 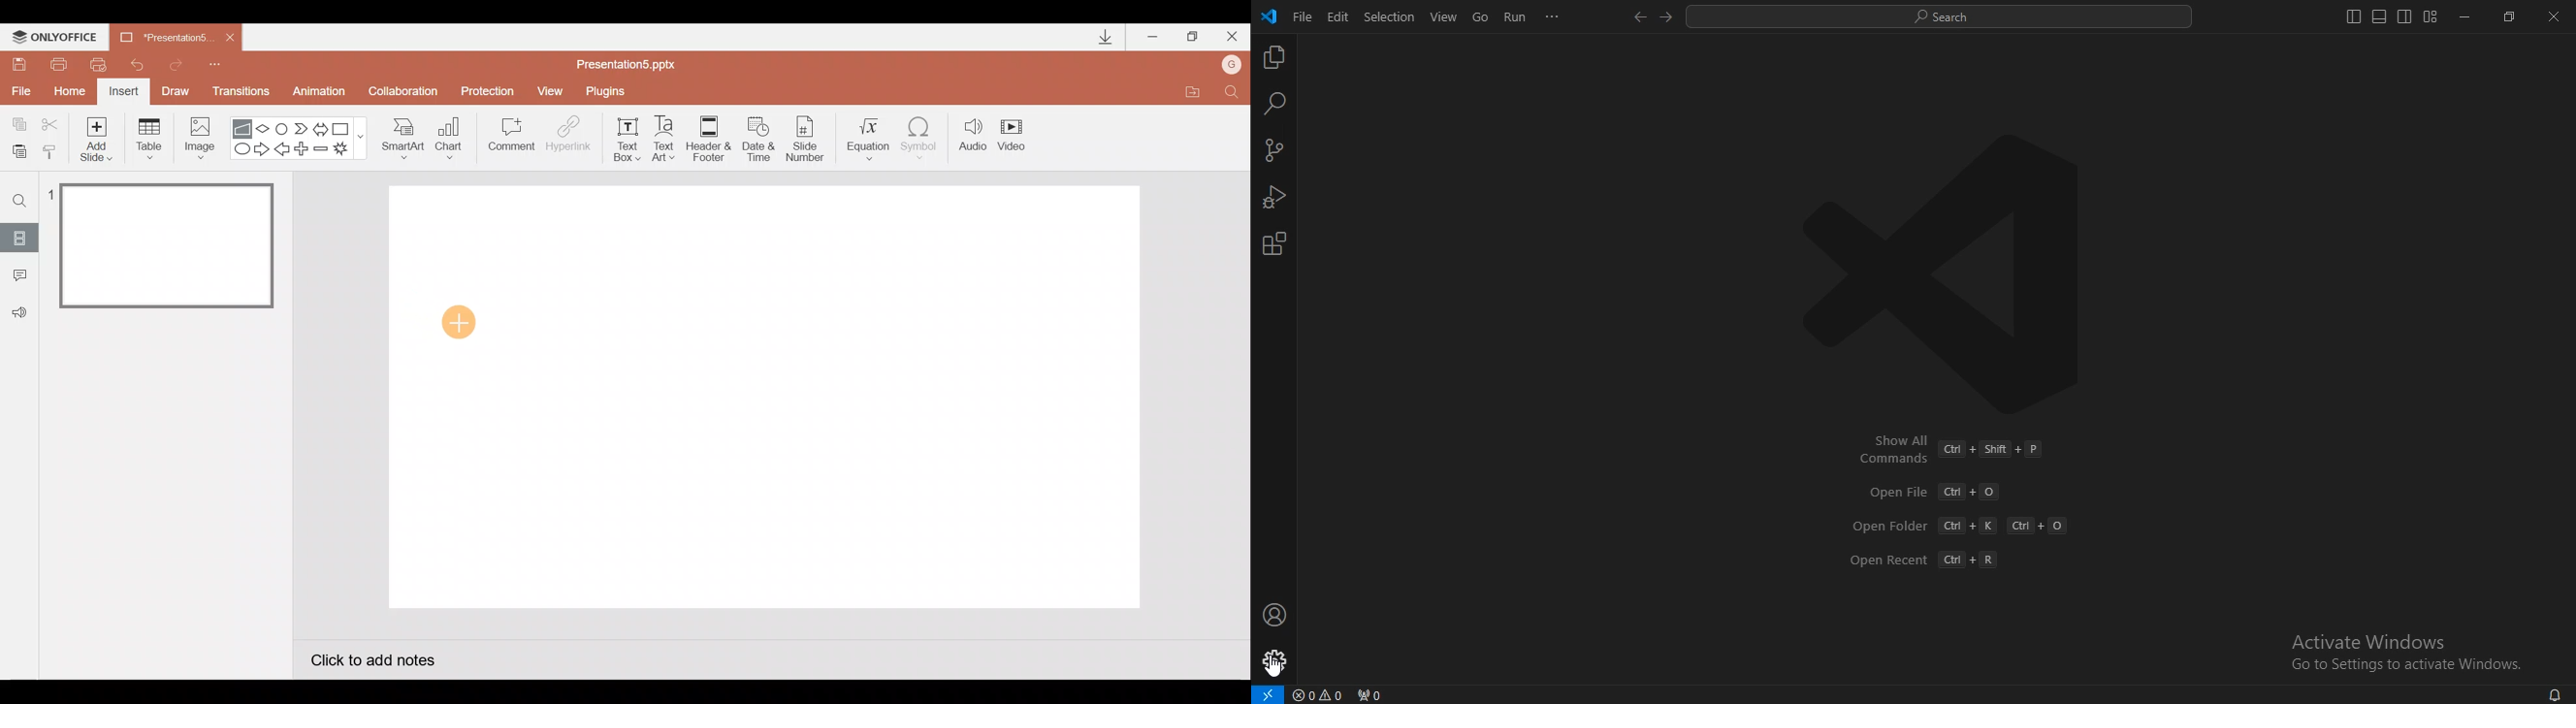 What do you see at coordinates (66, 91) in the screenshot?
I see `Home` at bounding box center [66, 91].